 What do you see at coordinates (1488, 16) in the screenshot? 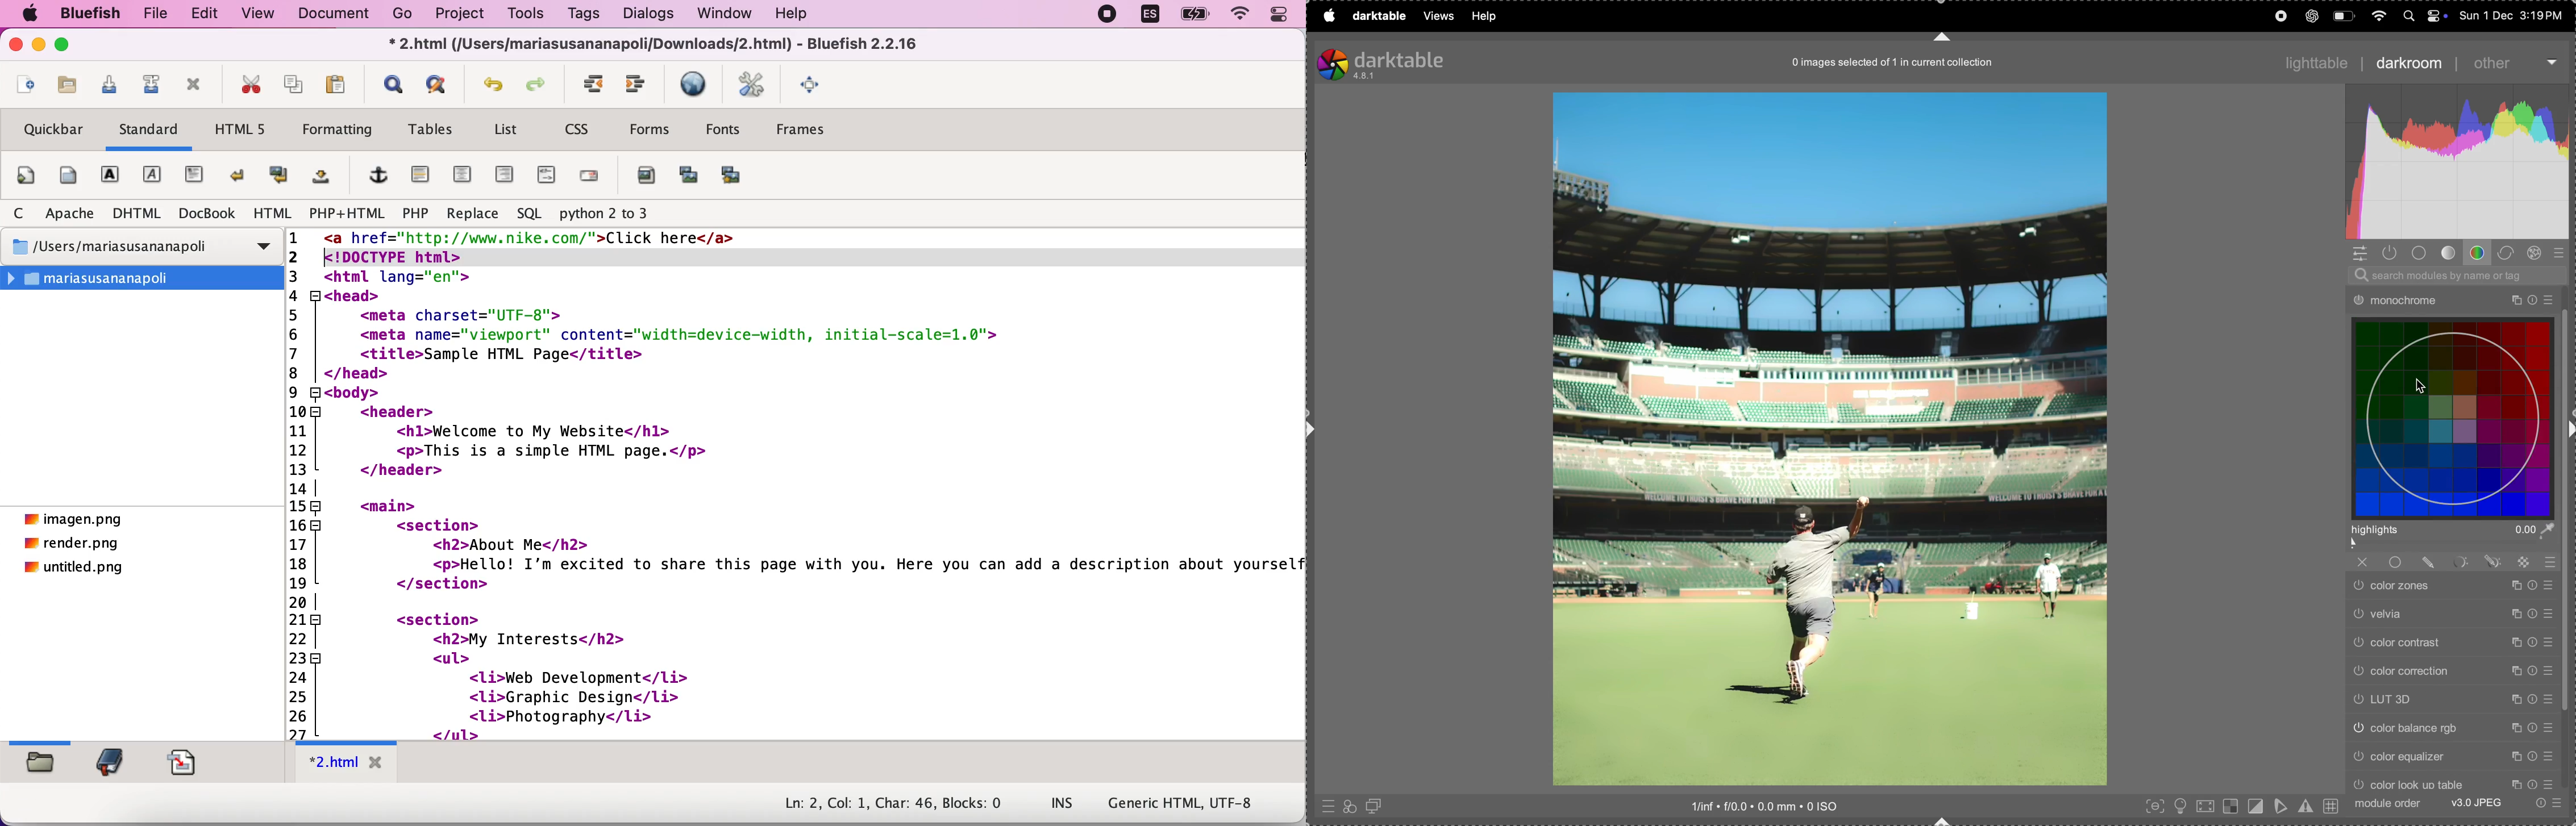
I see `help` at bounding box center [1488, 16].